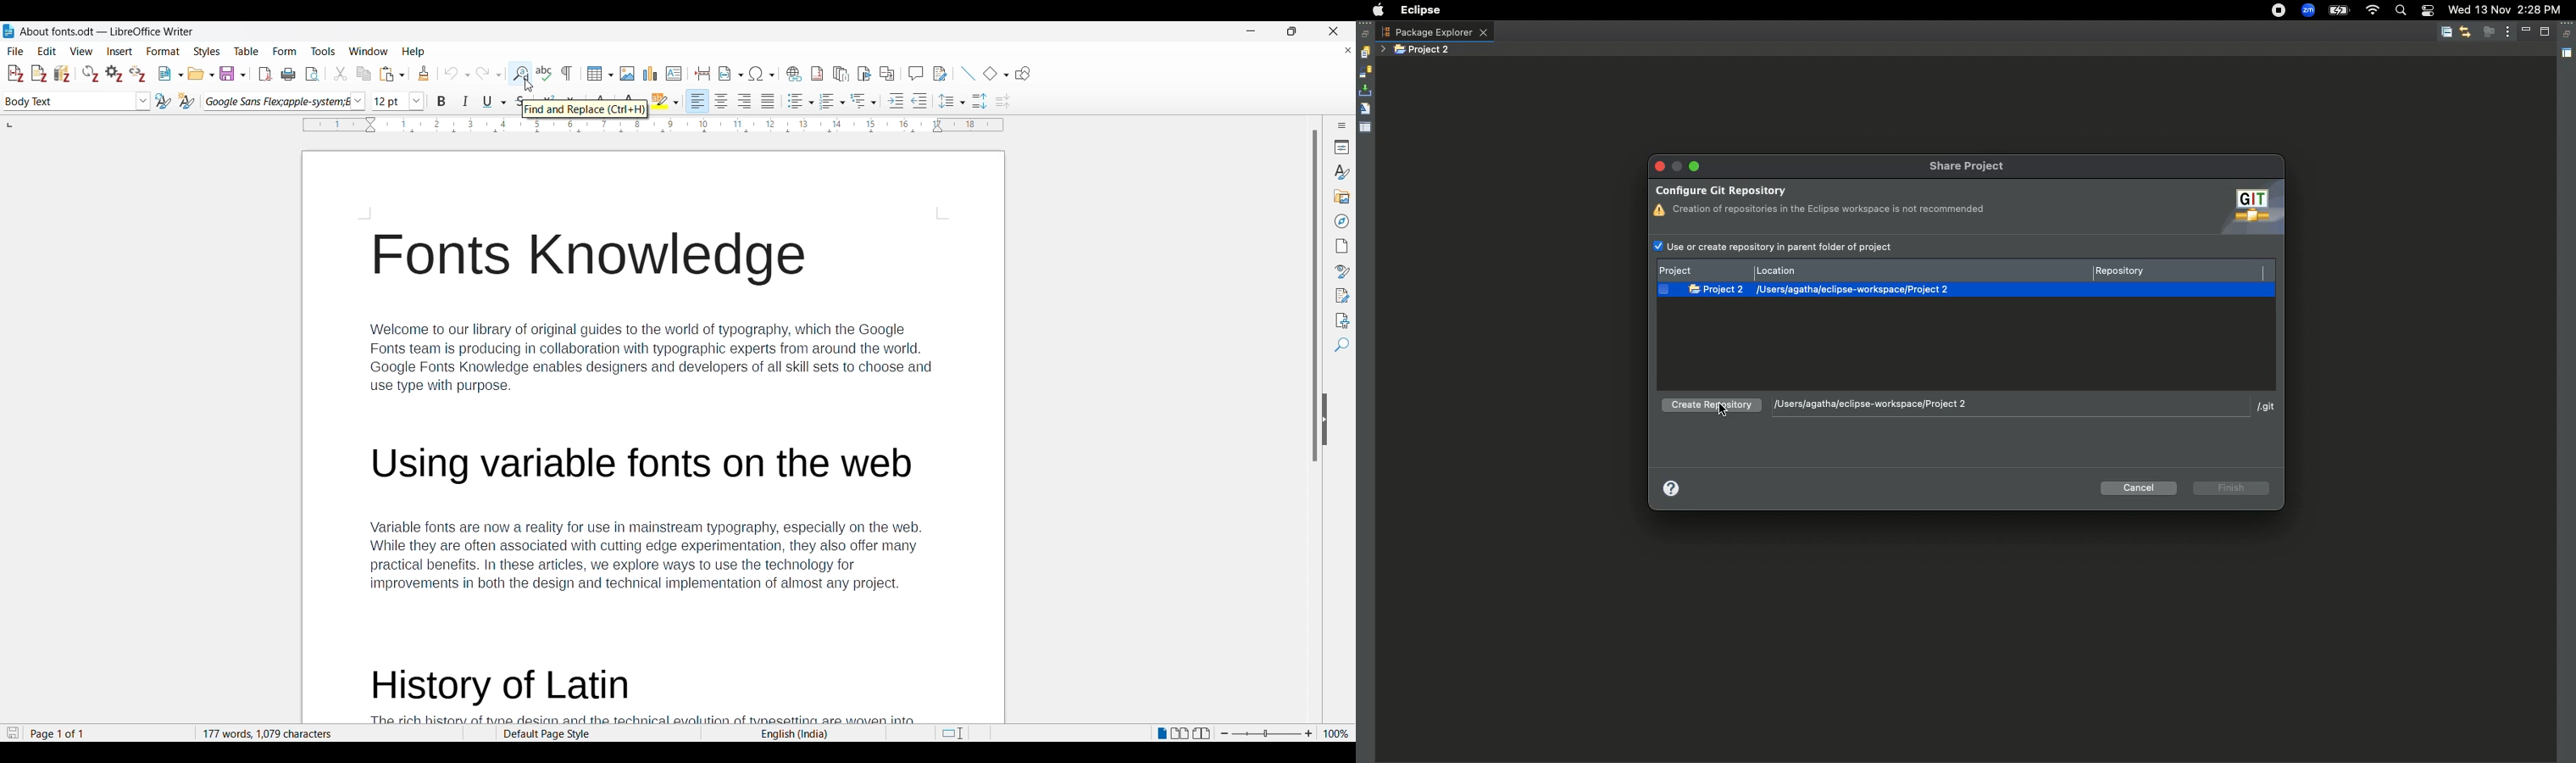 The image size is (2576, 784). Describe the element at coordinates (1201, 733) in the screenshot. I see `Book view` at that location.